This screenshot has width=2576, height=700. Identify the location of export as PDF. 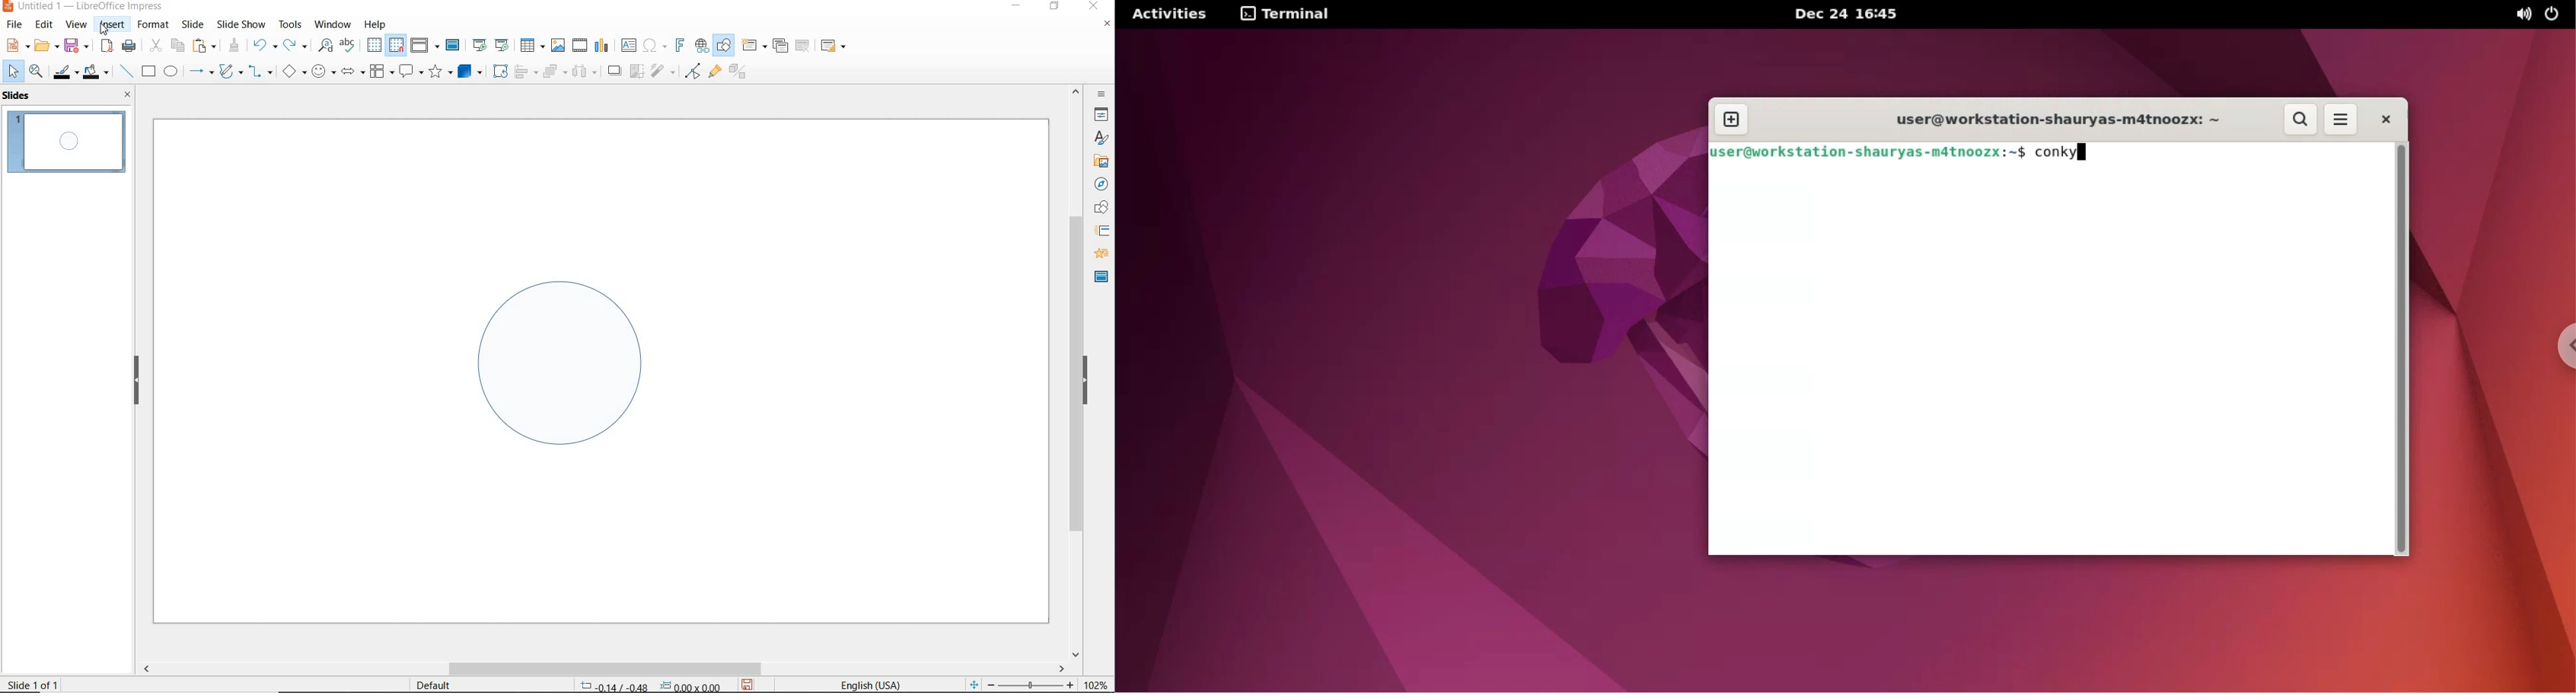
(107, 46).